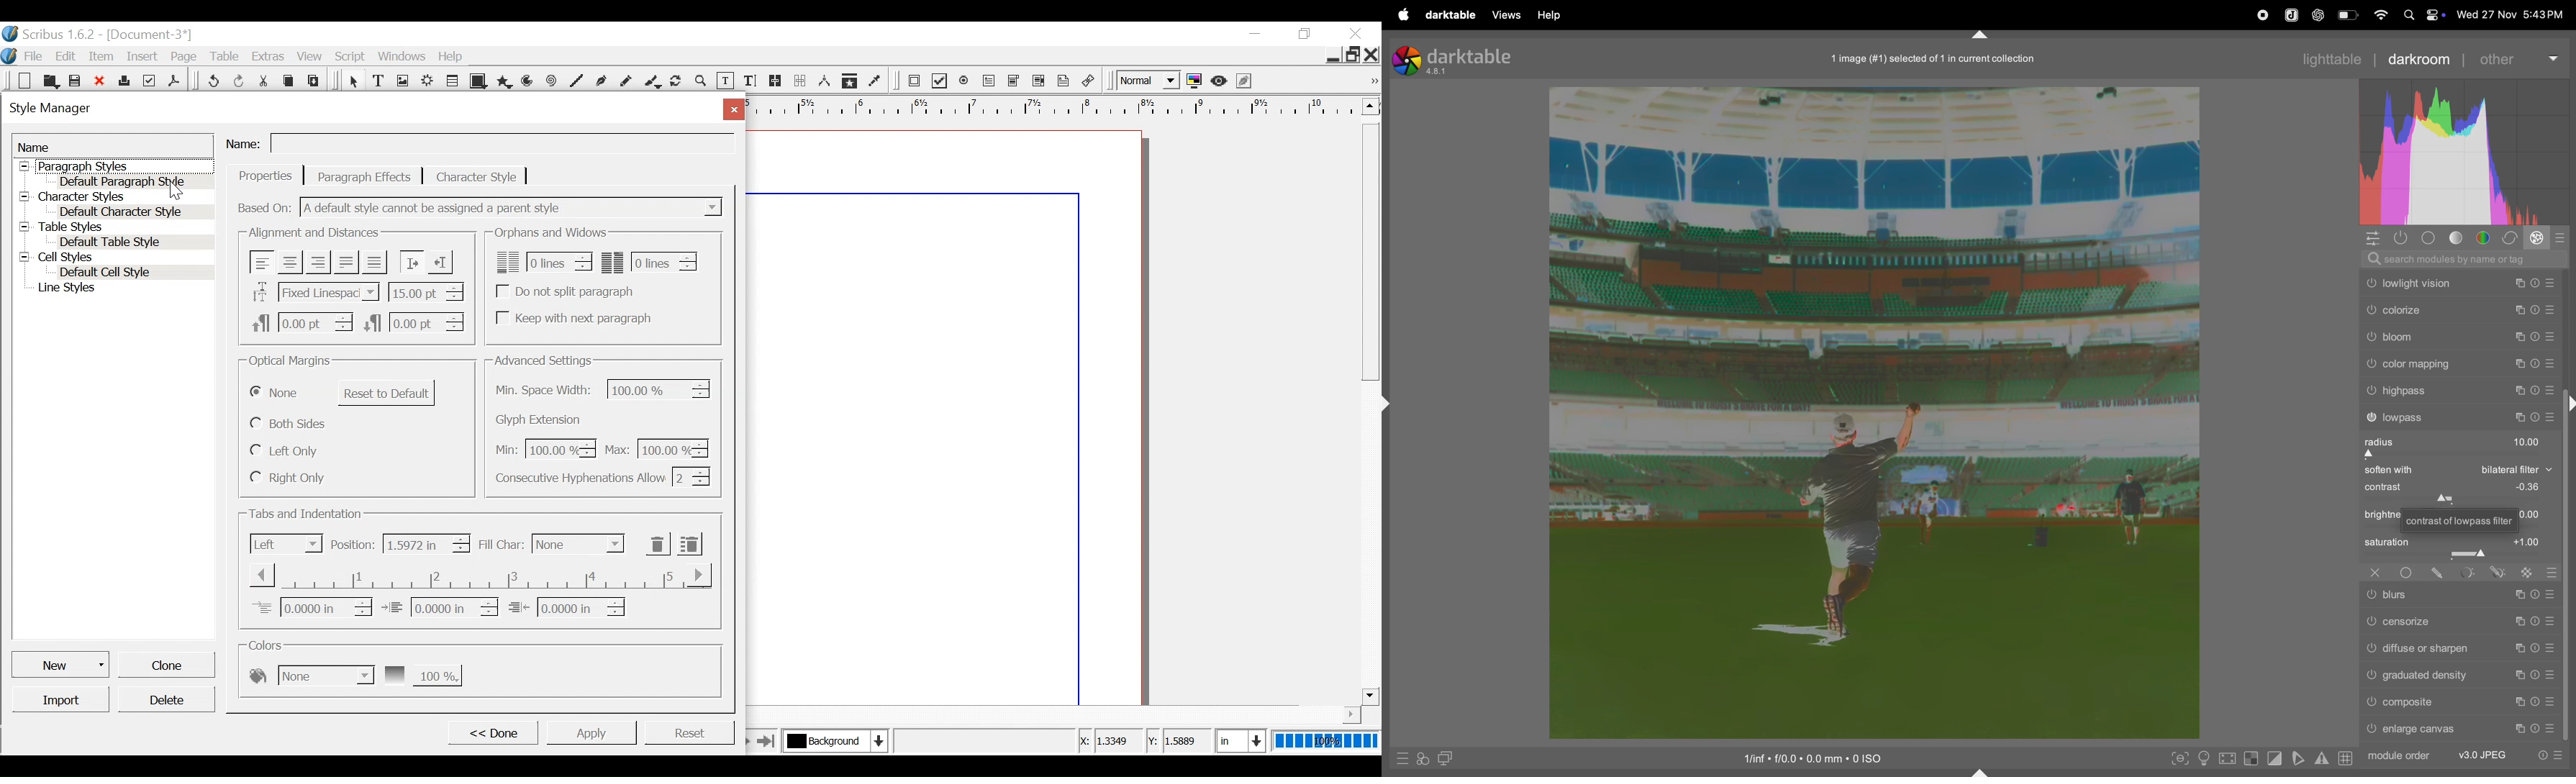 This screenshot has width=2576, height=784. What do you see at coordinates (1353, 53) in the screenshot?
I see `Restore` at bounding box center [1353, 53].